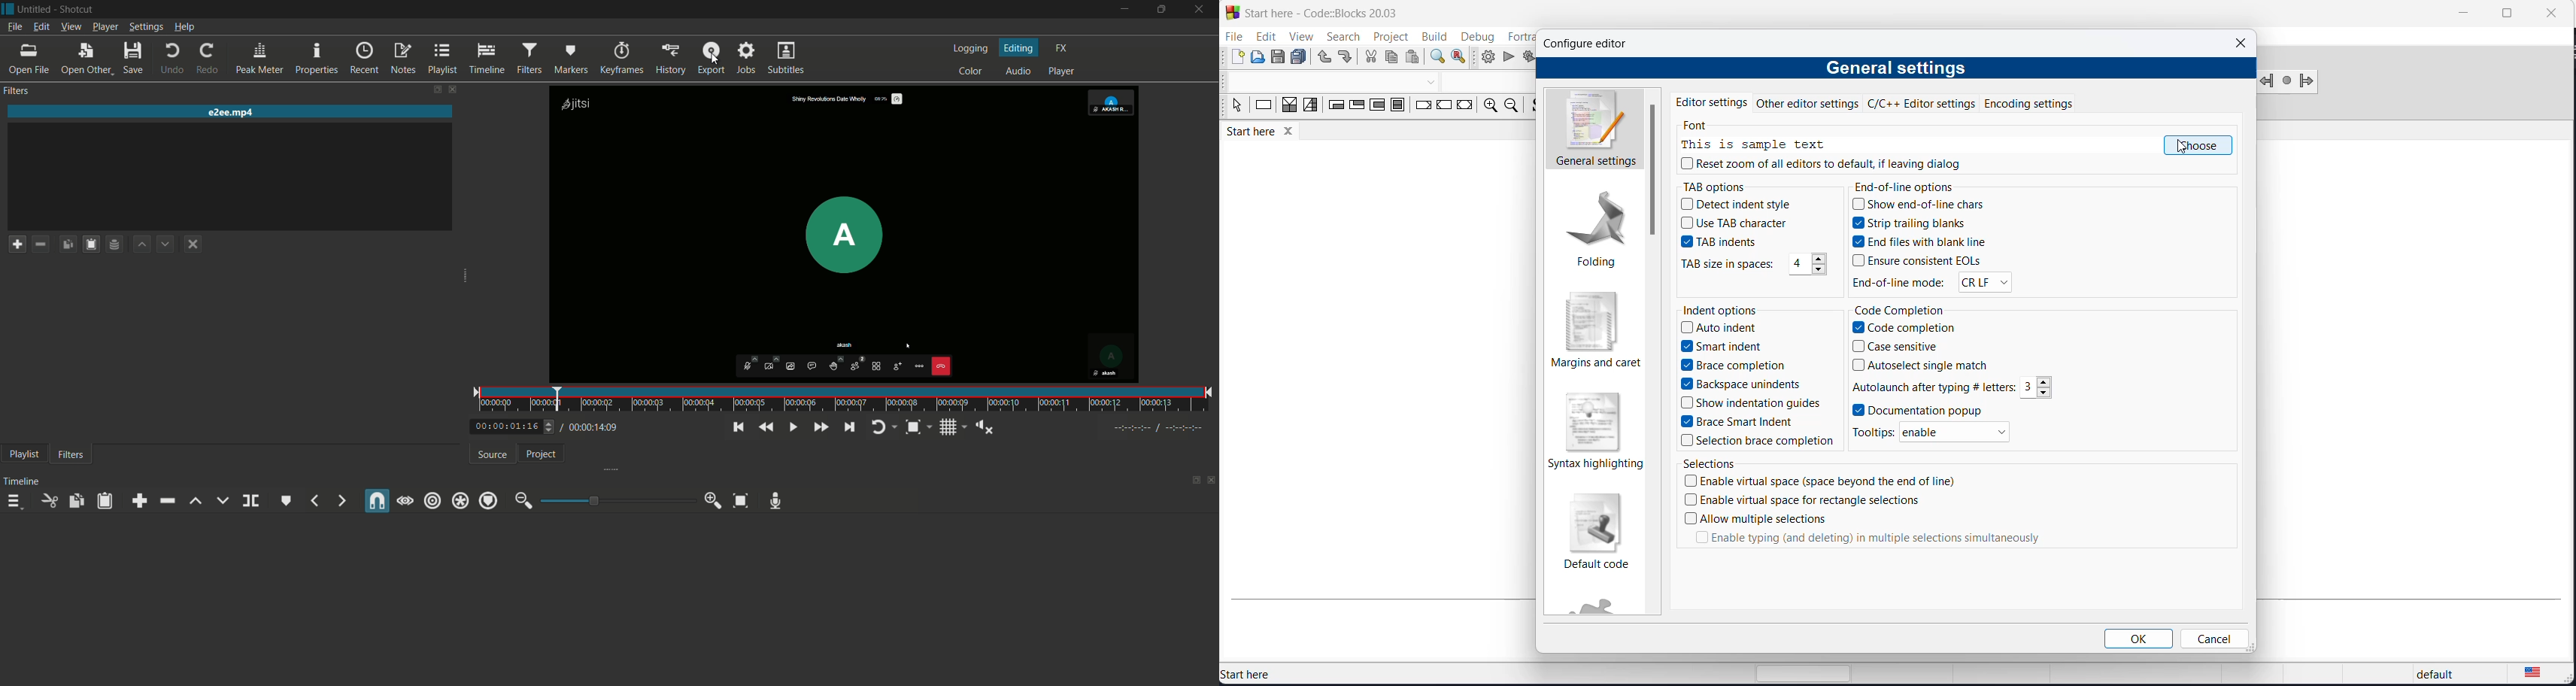 Image resolution: width=2576 pixels, height=700 pixels. I want to click on folding, so click(1592, 233).